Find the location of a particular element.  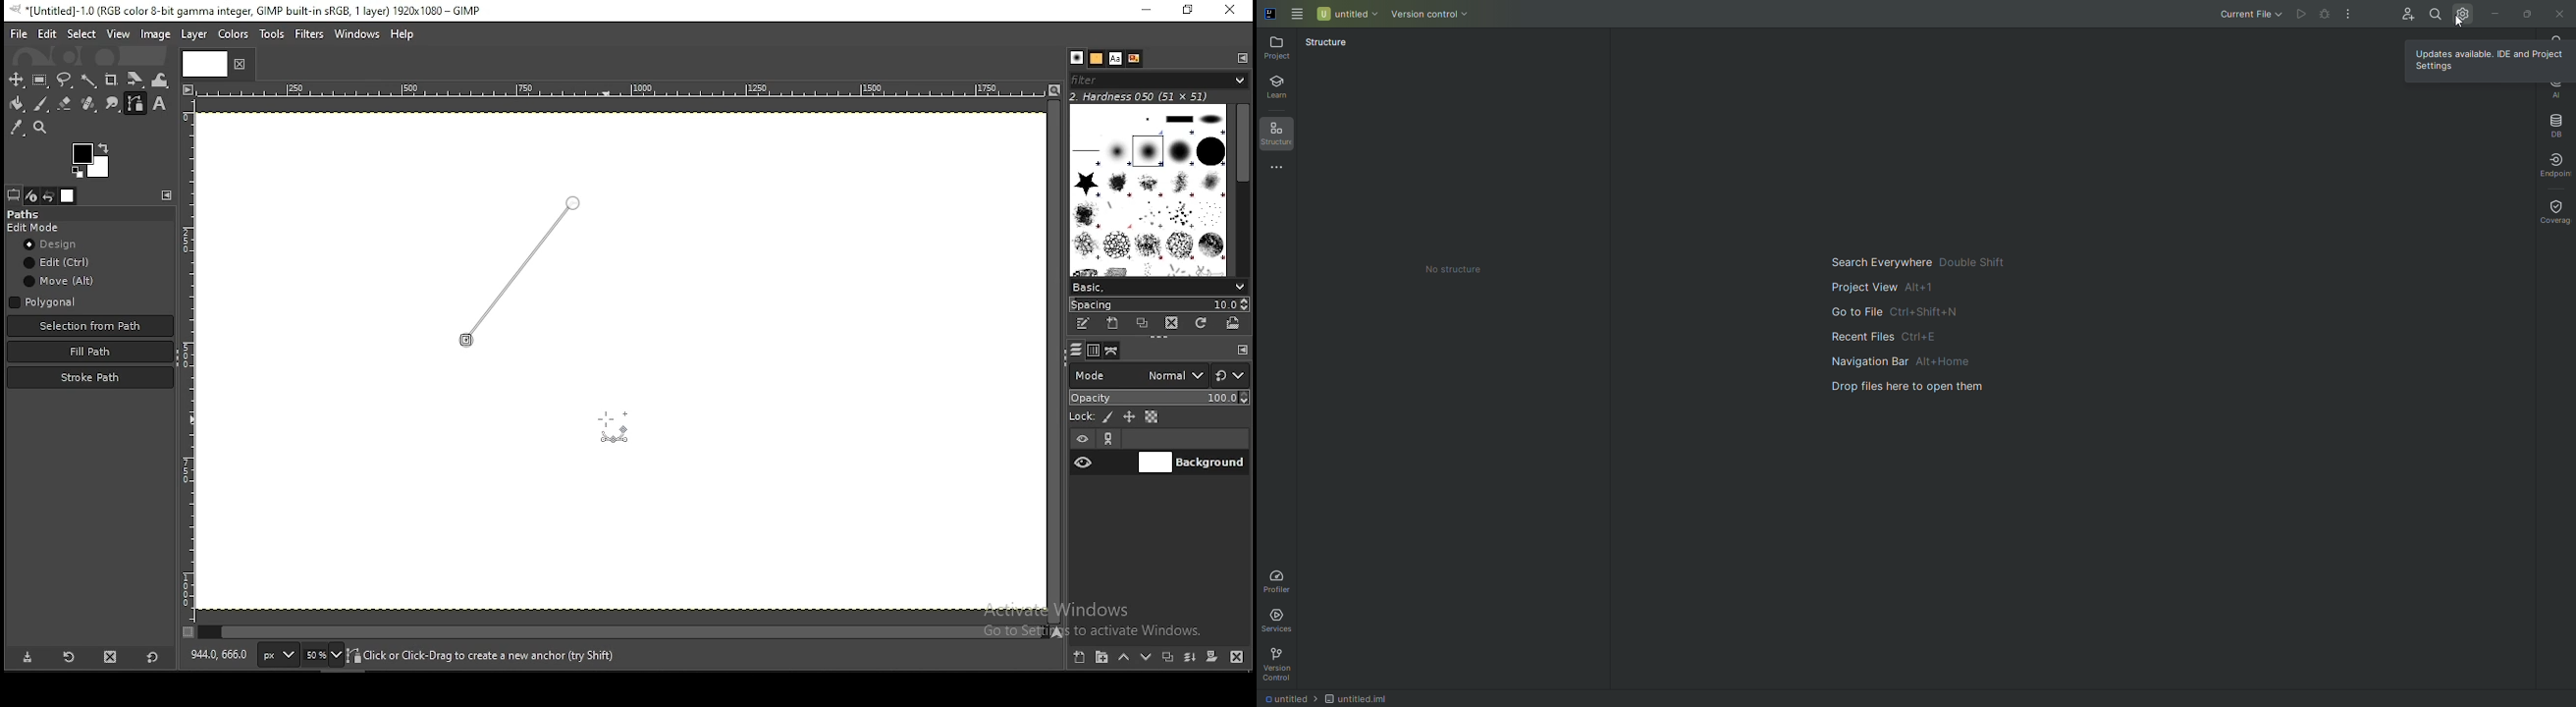

872.0, 196.0 is located at coordinates (221, 657).